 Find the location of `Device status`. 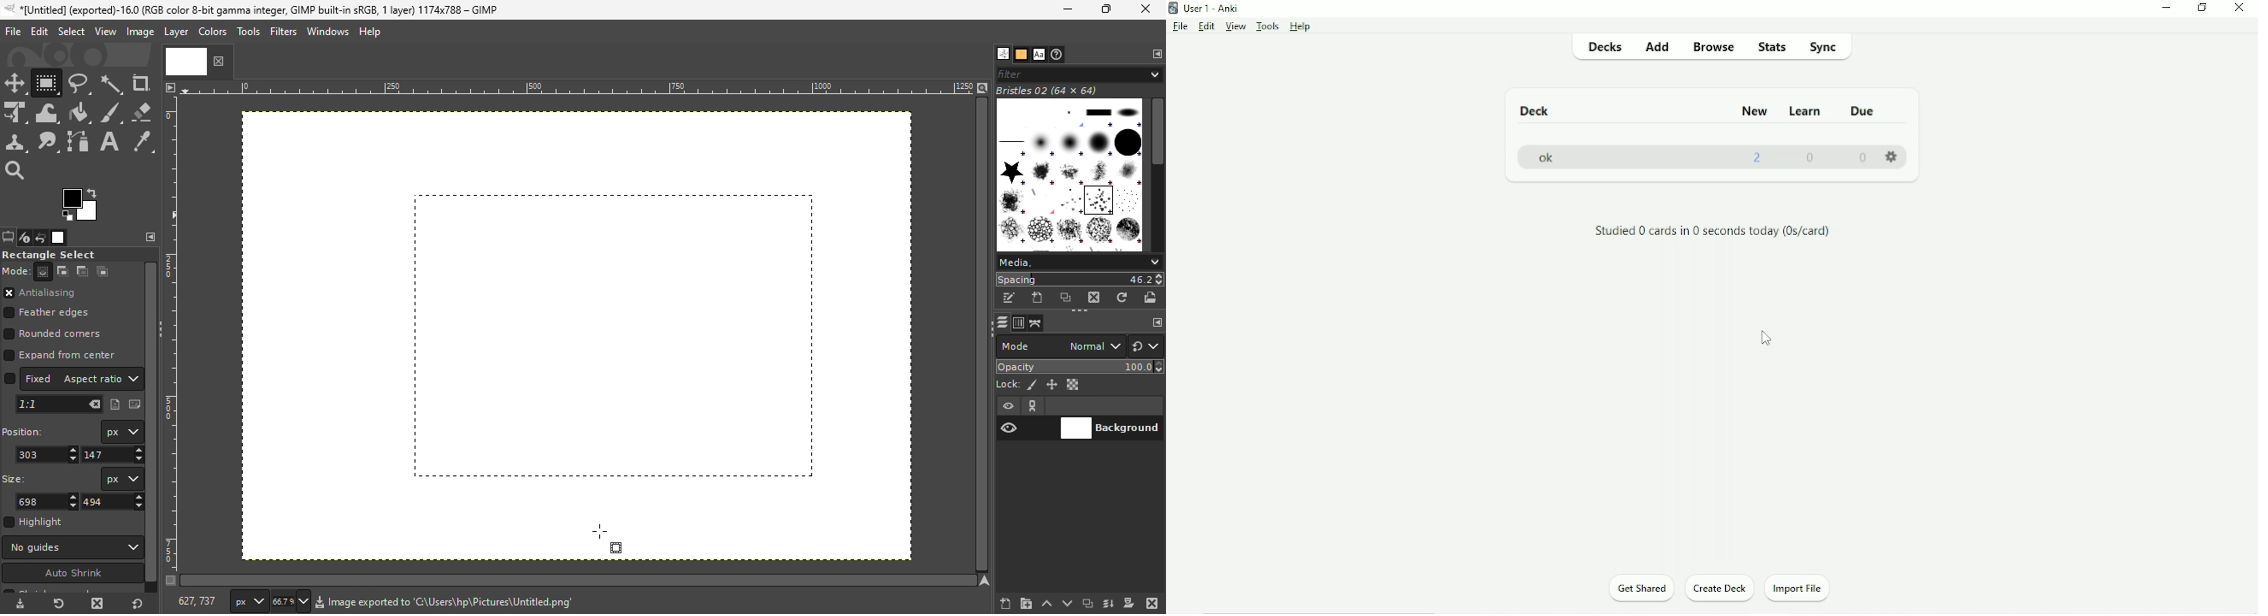

Device status is located at coordinates (24, 238).